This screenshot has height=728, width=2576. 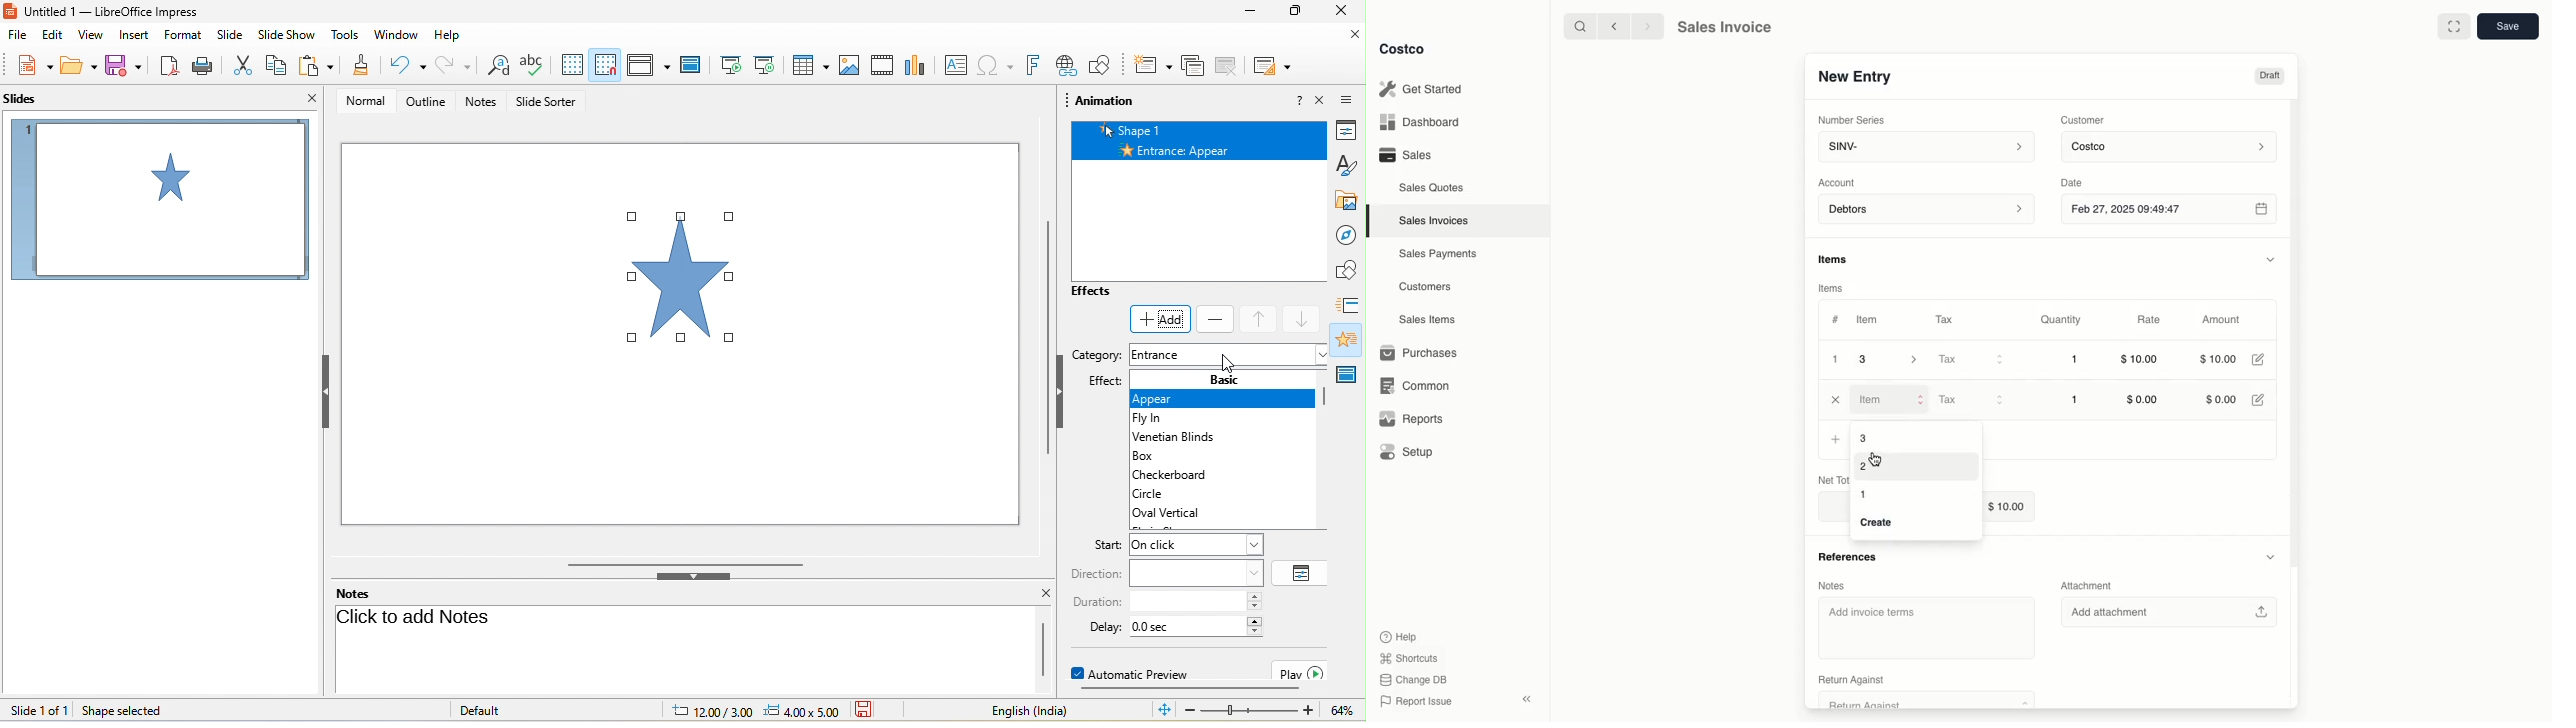 What do you see at coordinates (1853, 555) in the screenshot?
I see `References` at bounding box center [1853, 555].